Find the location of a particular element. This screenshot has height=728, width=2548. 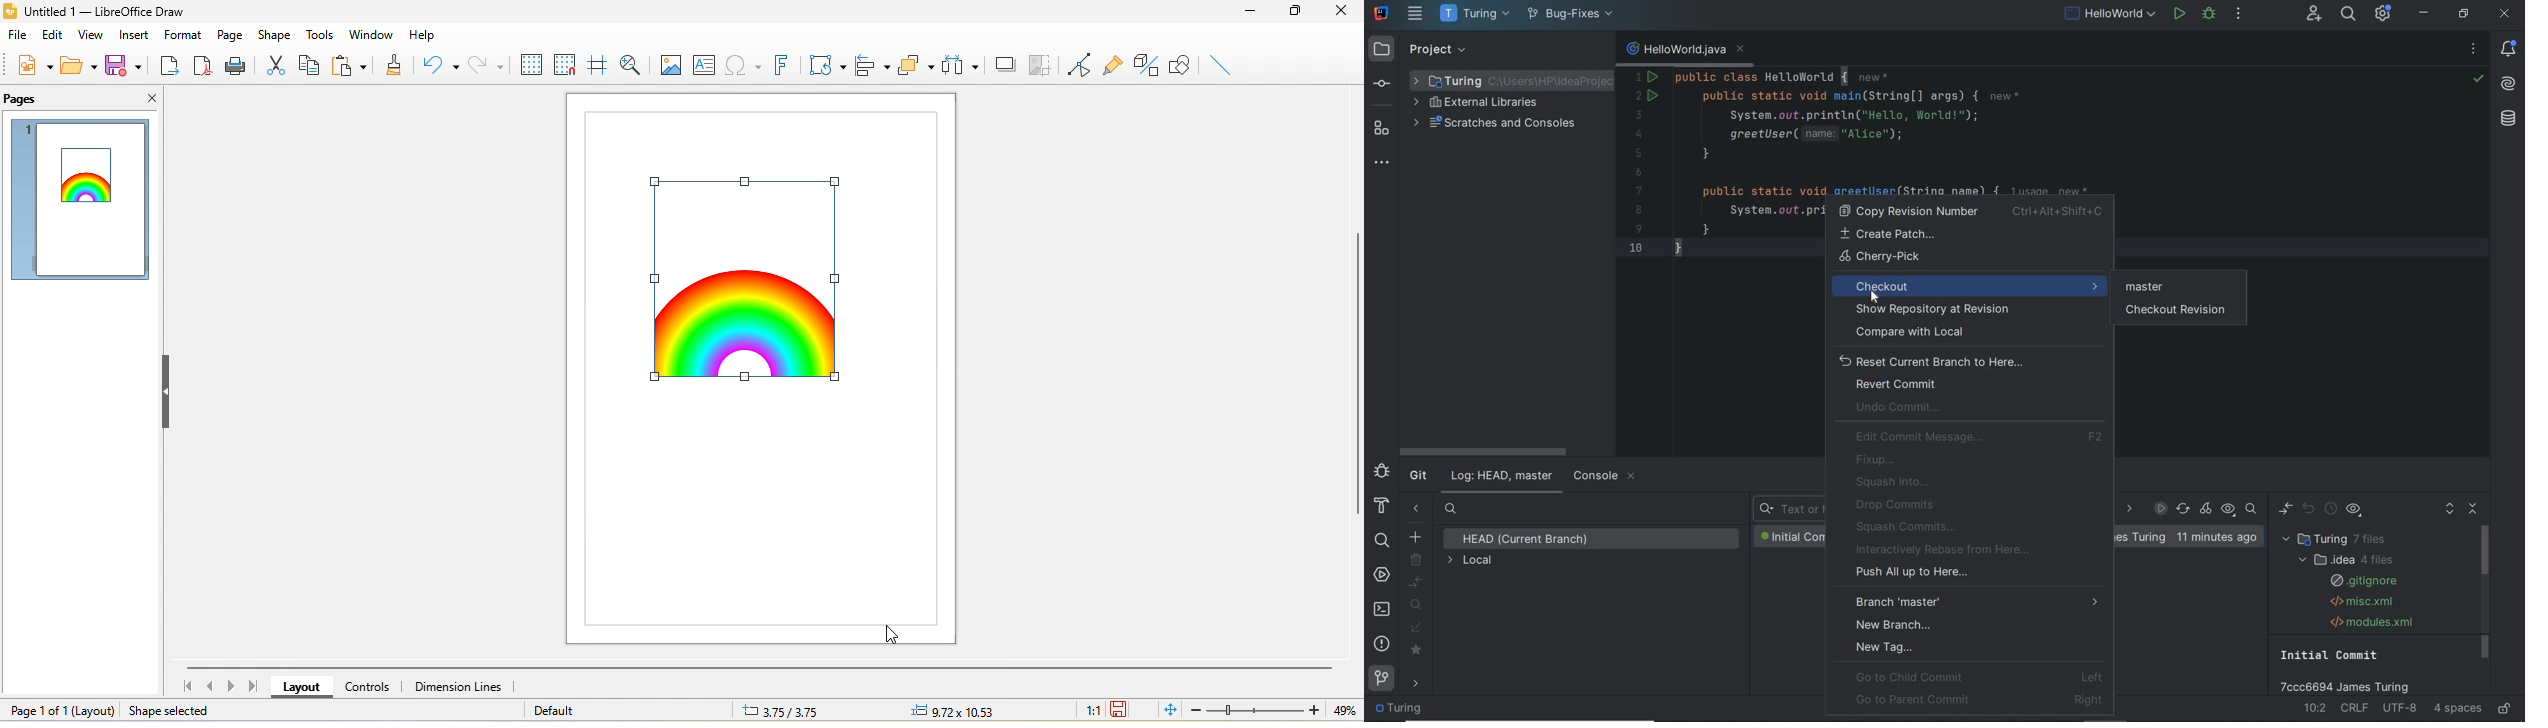

collapse is located at coordinates (1553, 50).